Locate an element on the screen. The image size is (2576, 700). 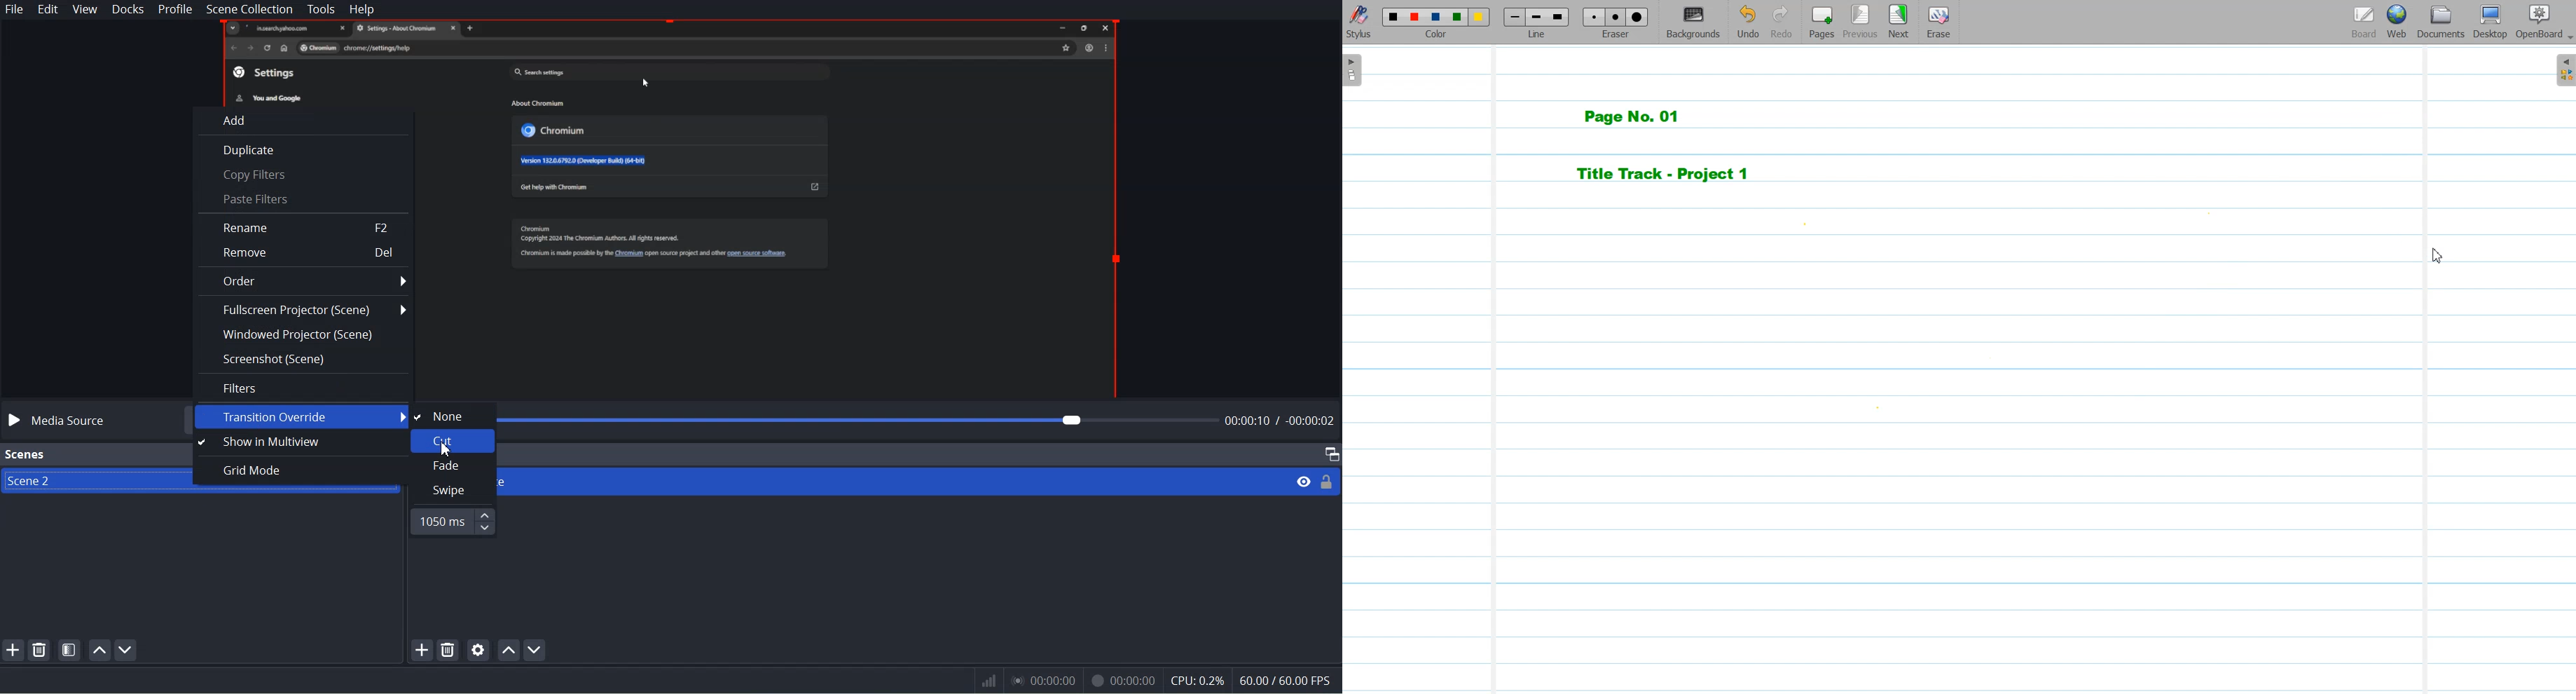
Profile is located at coordinates (175, 10).